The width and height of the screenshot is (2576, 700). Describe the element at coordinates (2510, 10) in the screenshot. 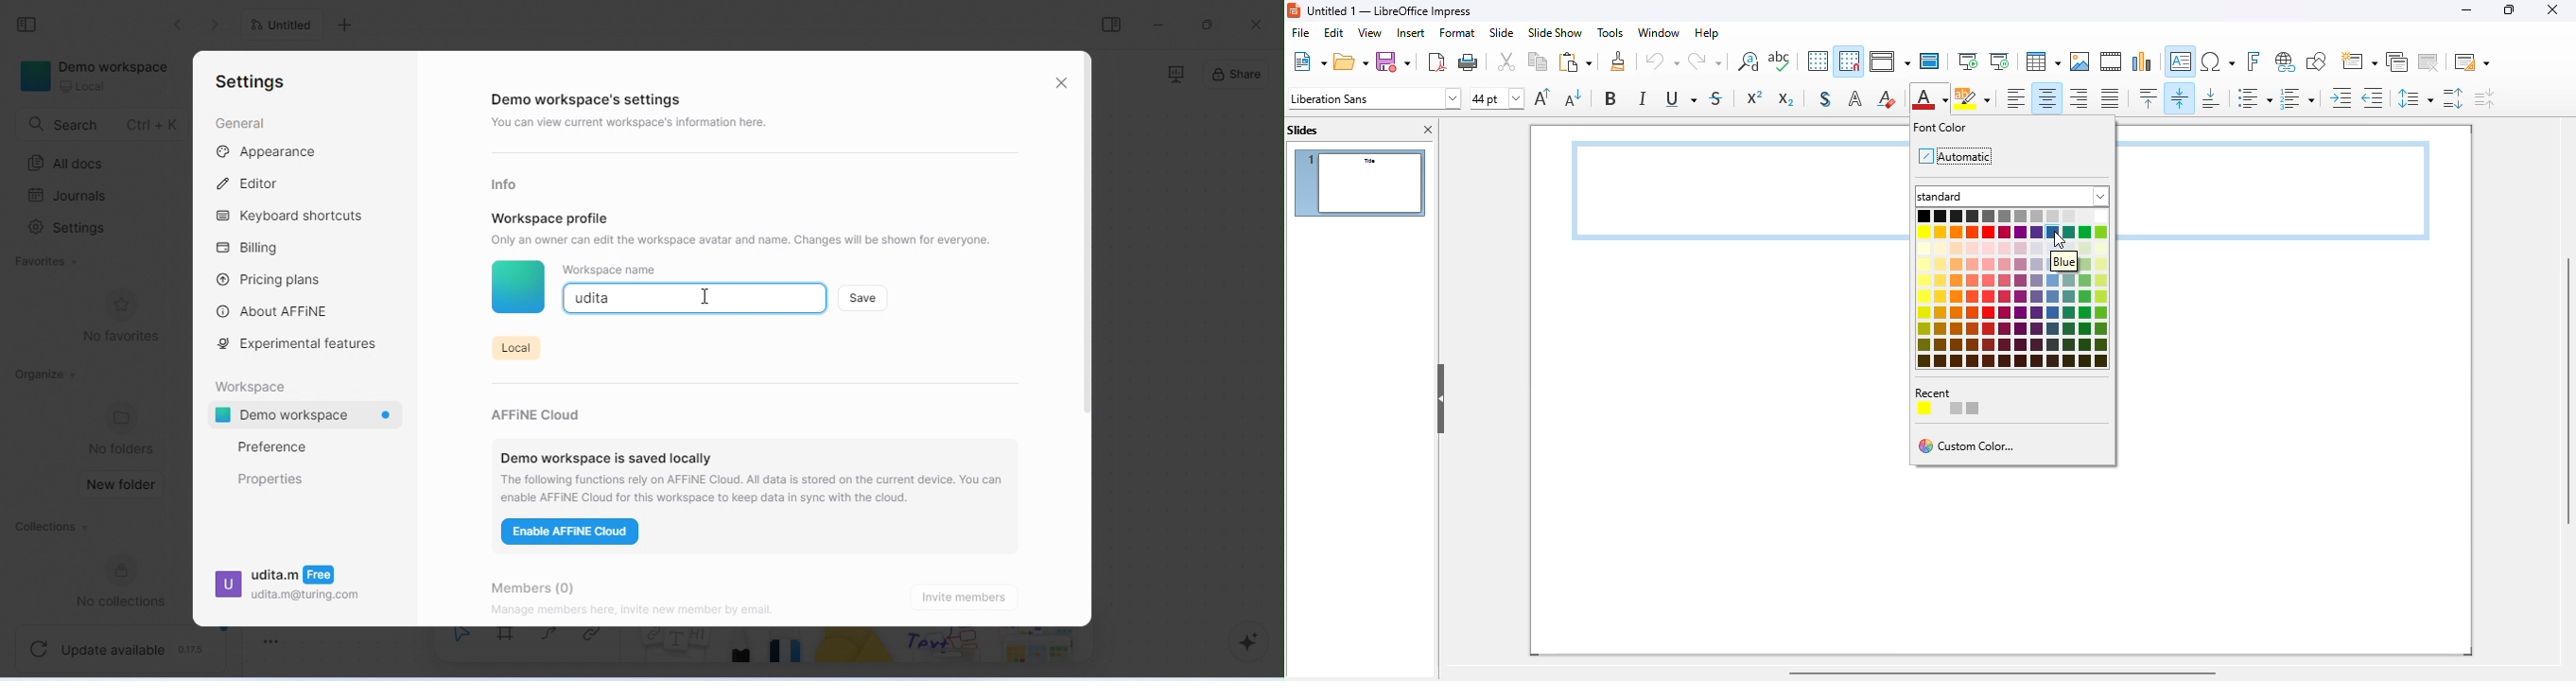

I see `maximize` at that location.